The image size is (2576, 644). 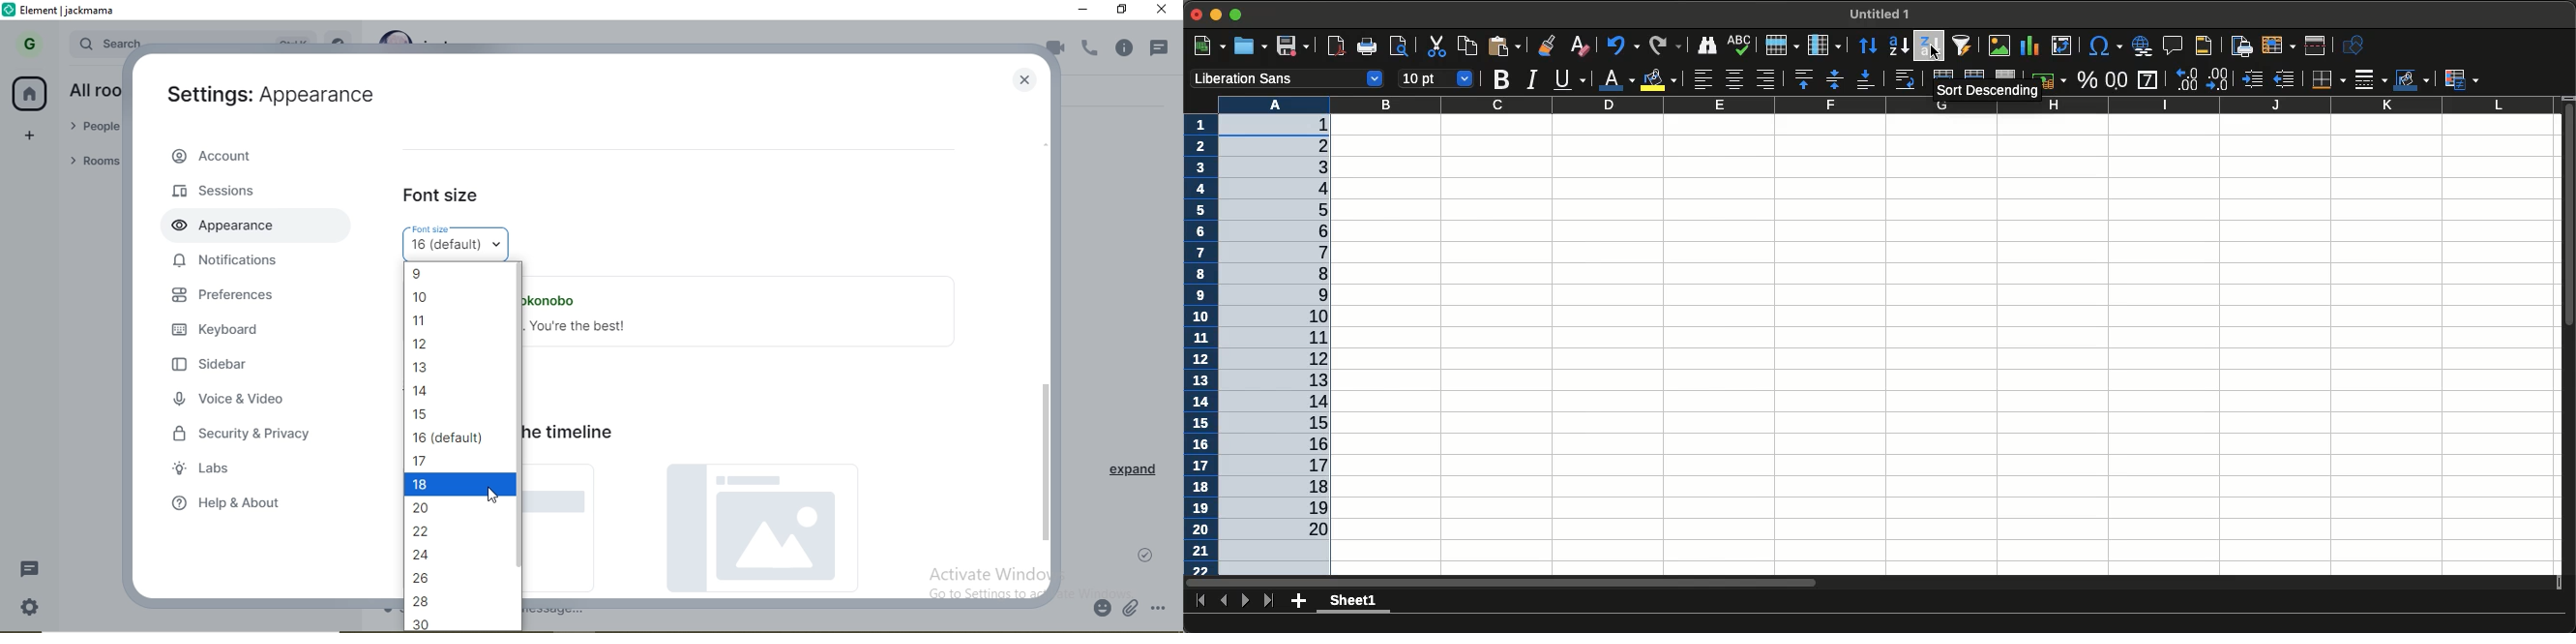 What do you see at coordinates (1974, 74) in the screenshot?
I see `Merge cells` at bounding box center [1974, 74].